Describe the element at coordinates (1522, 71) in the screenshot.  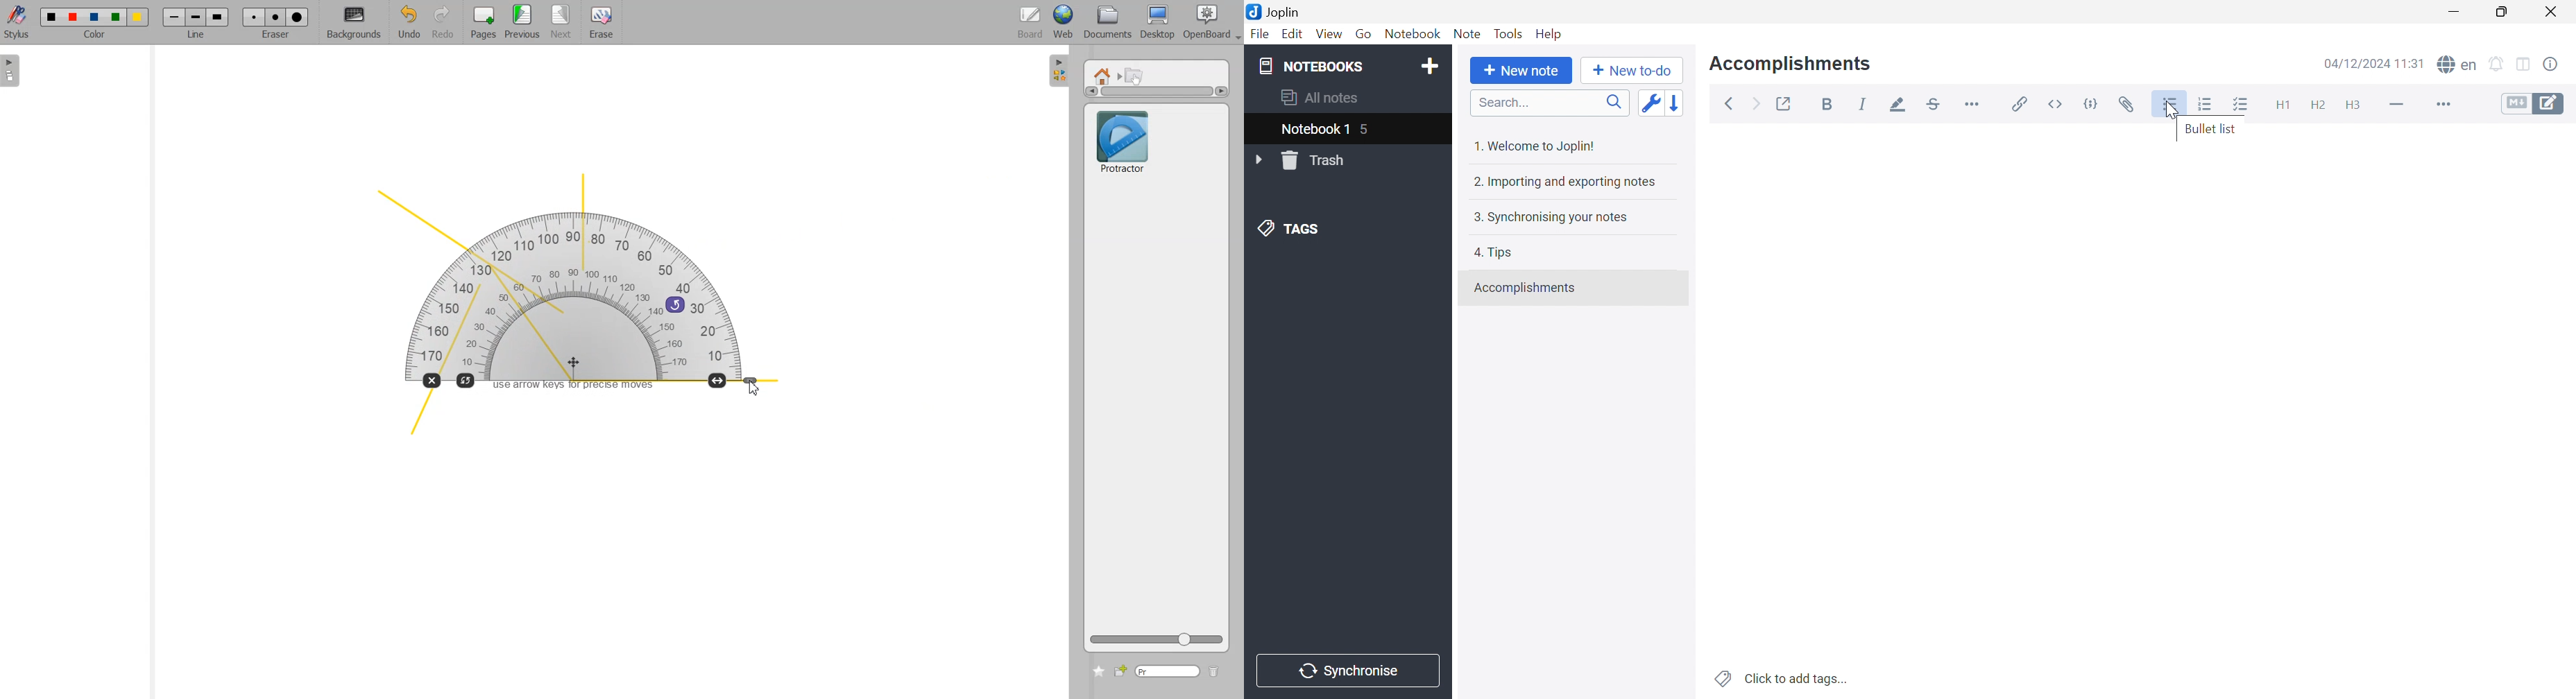
I see `New note` at that location.